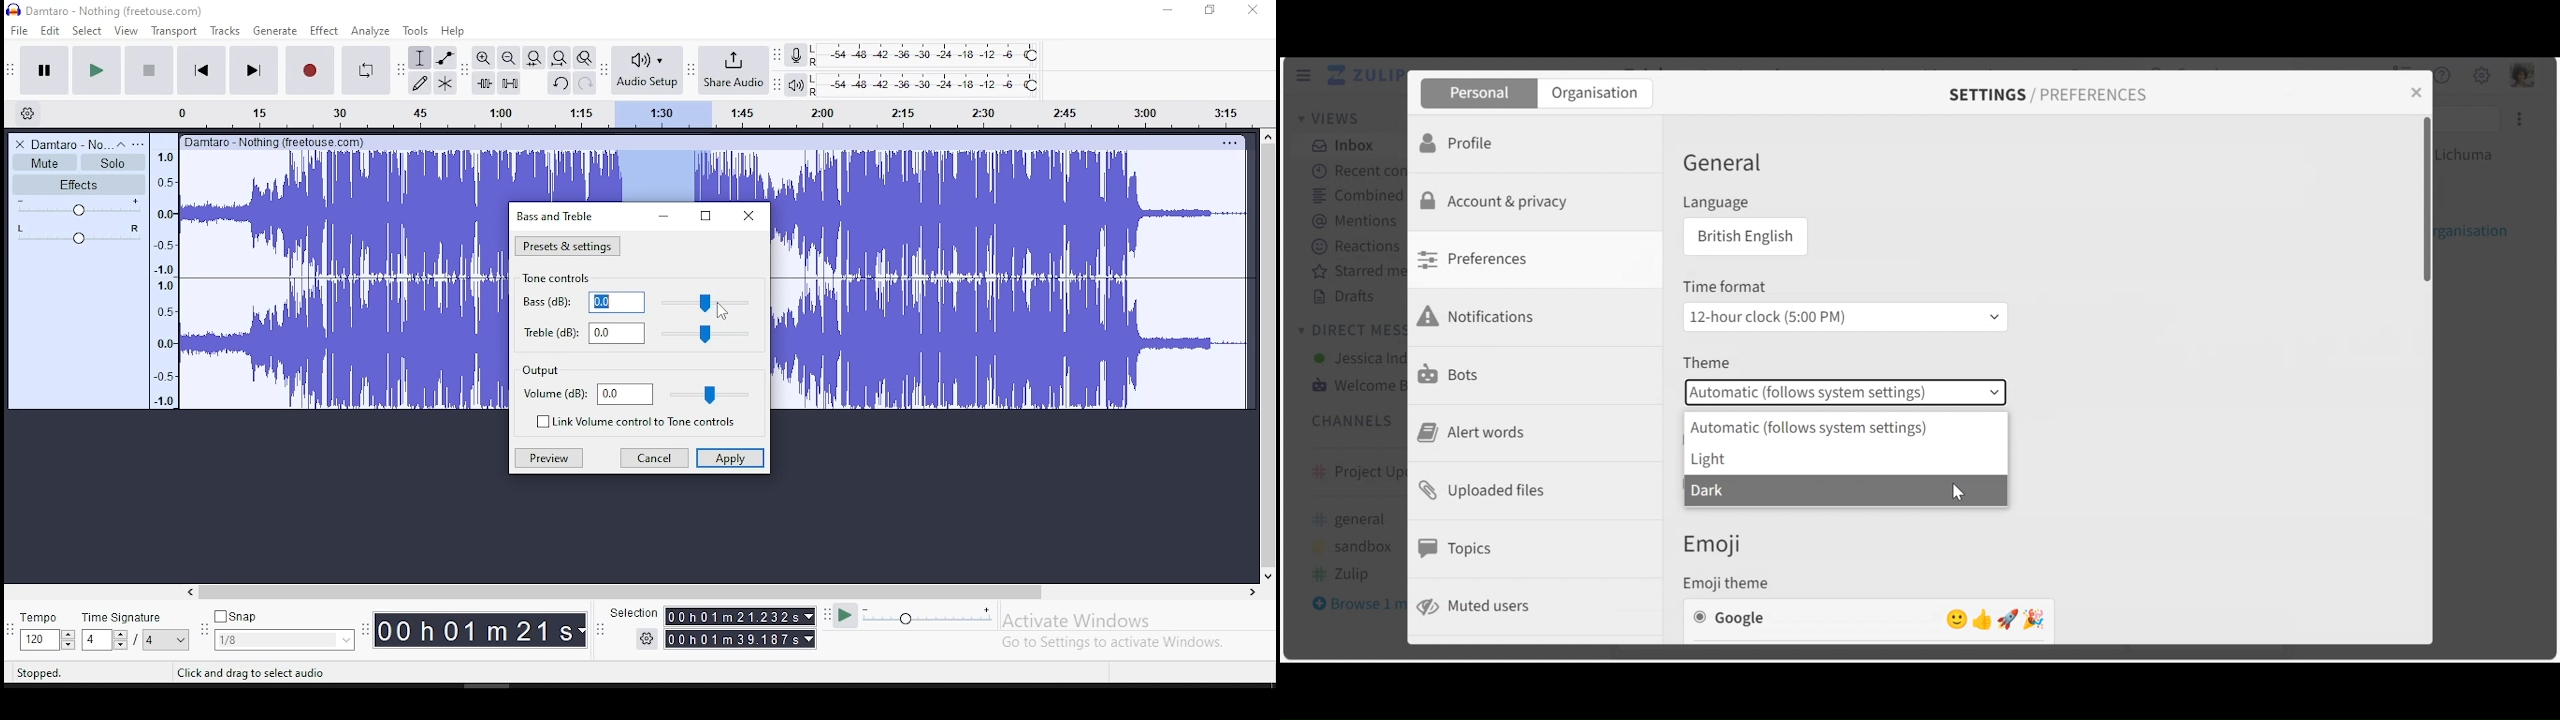  I want to click on redo, so click(585, 82).